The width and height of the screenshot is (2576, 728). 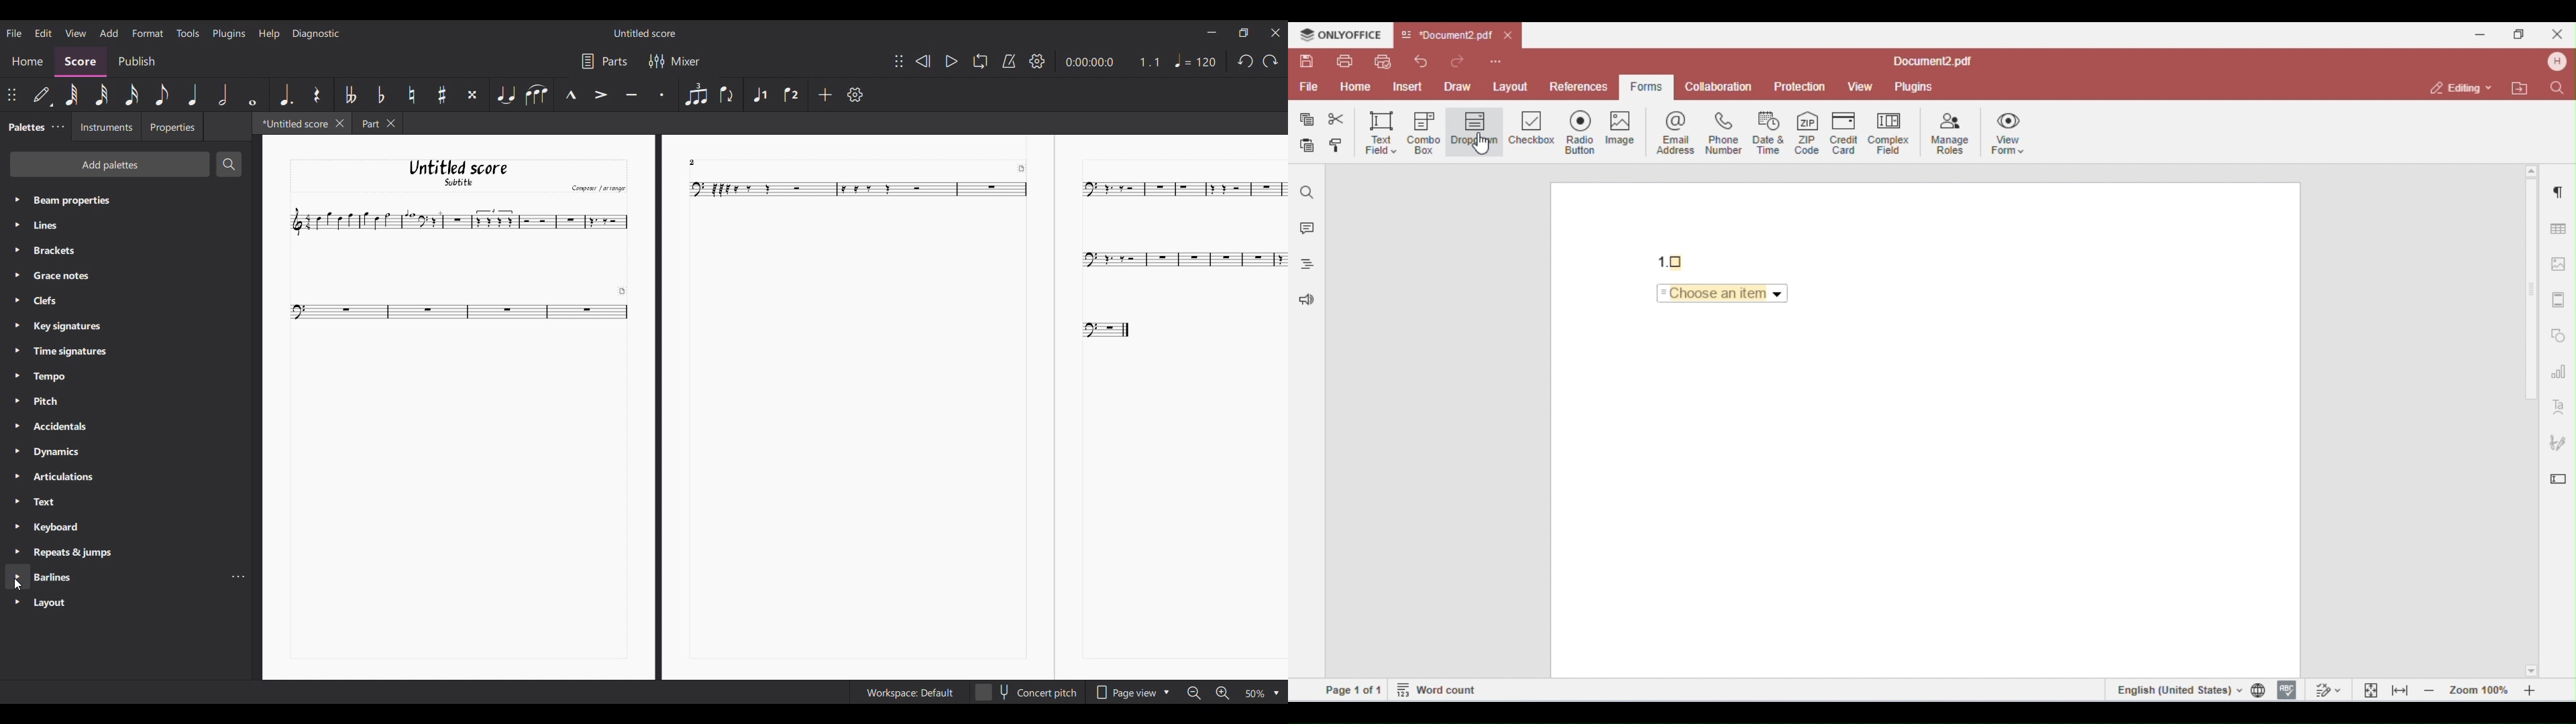 What do you see at coordinates (229, 34) in the screenshot?
I see `Plugins menu` at bounding box center [229, 34].